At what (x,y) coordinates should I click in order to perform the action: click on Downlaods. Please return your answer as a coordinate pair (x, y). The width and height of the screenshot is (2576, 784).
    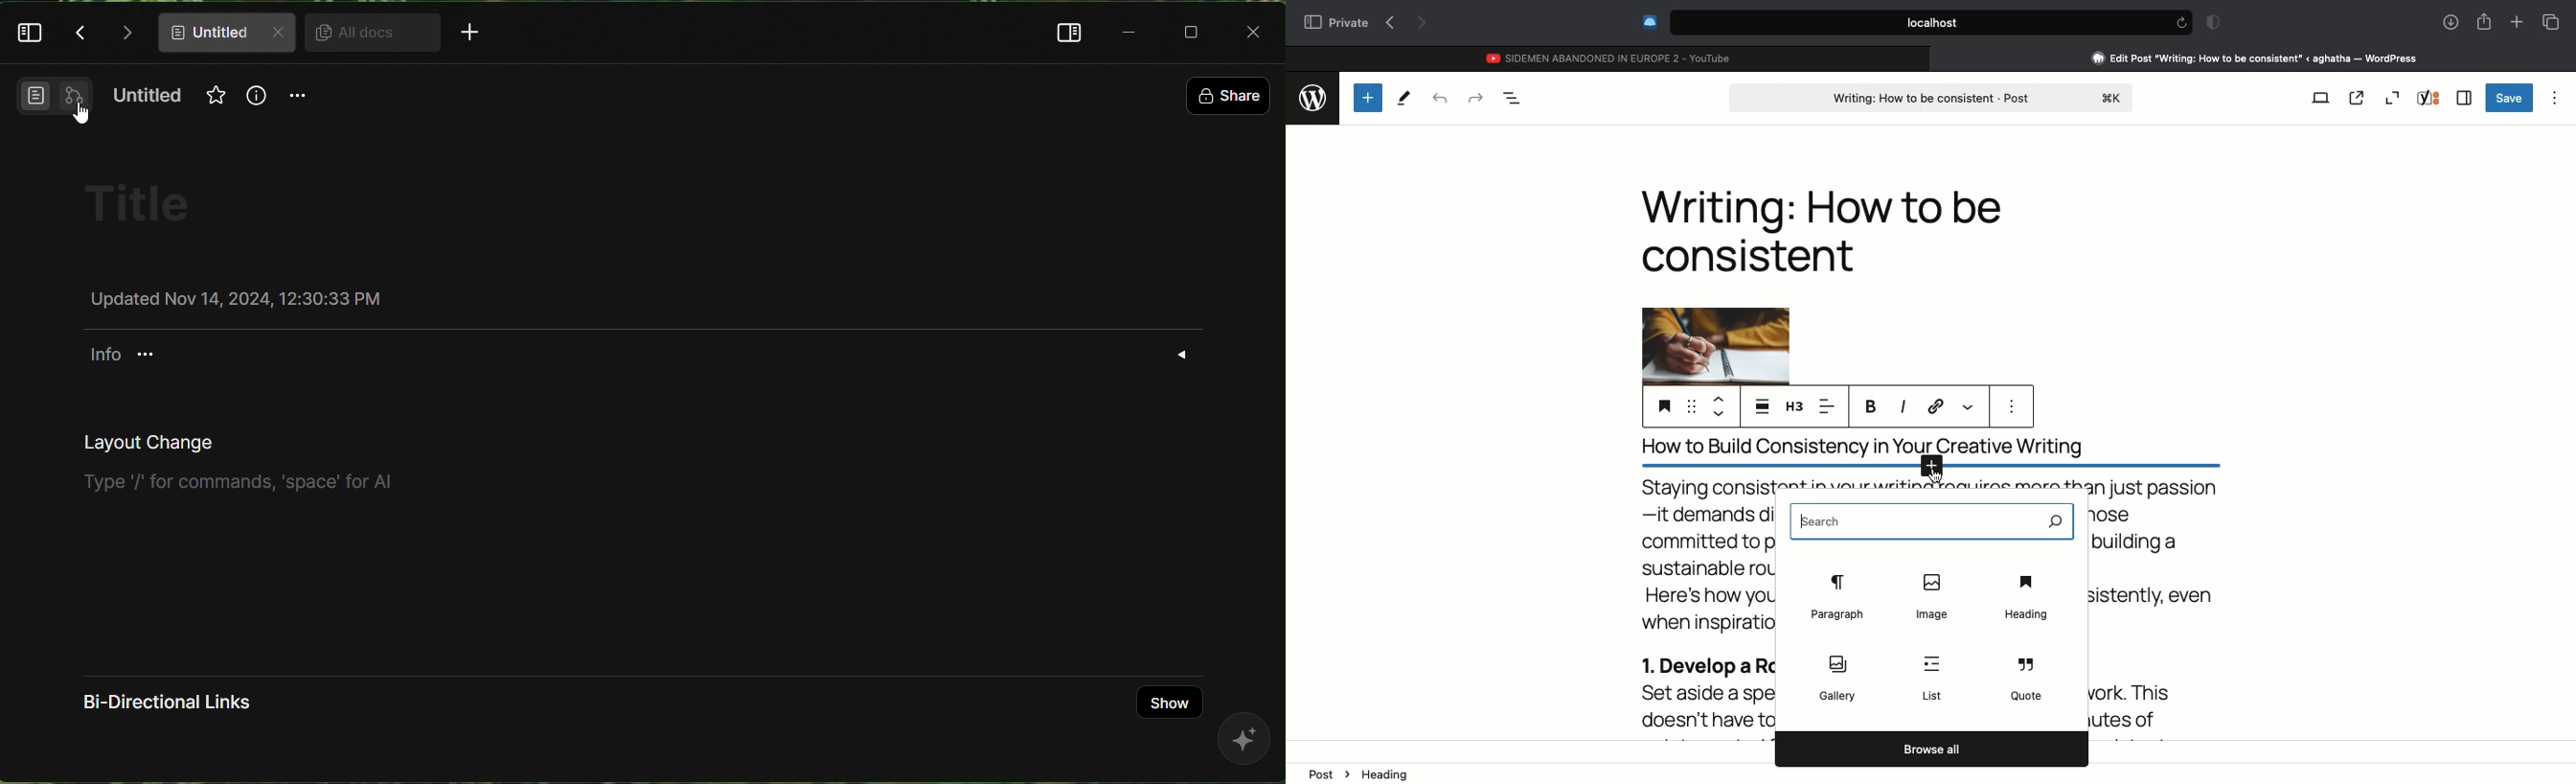
    Looking at the image, I should click on (2448, 23).